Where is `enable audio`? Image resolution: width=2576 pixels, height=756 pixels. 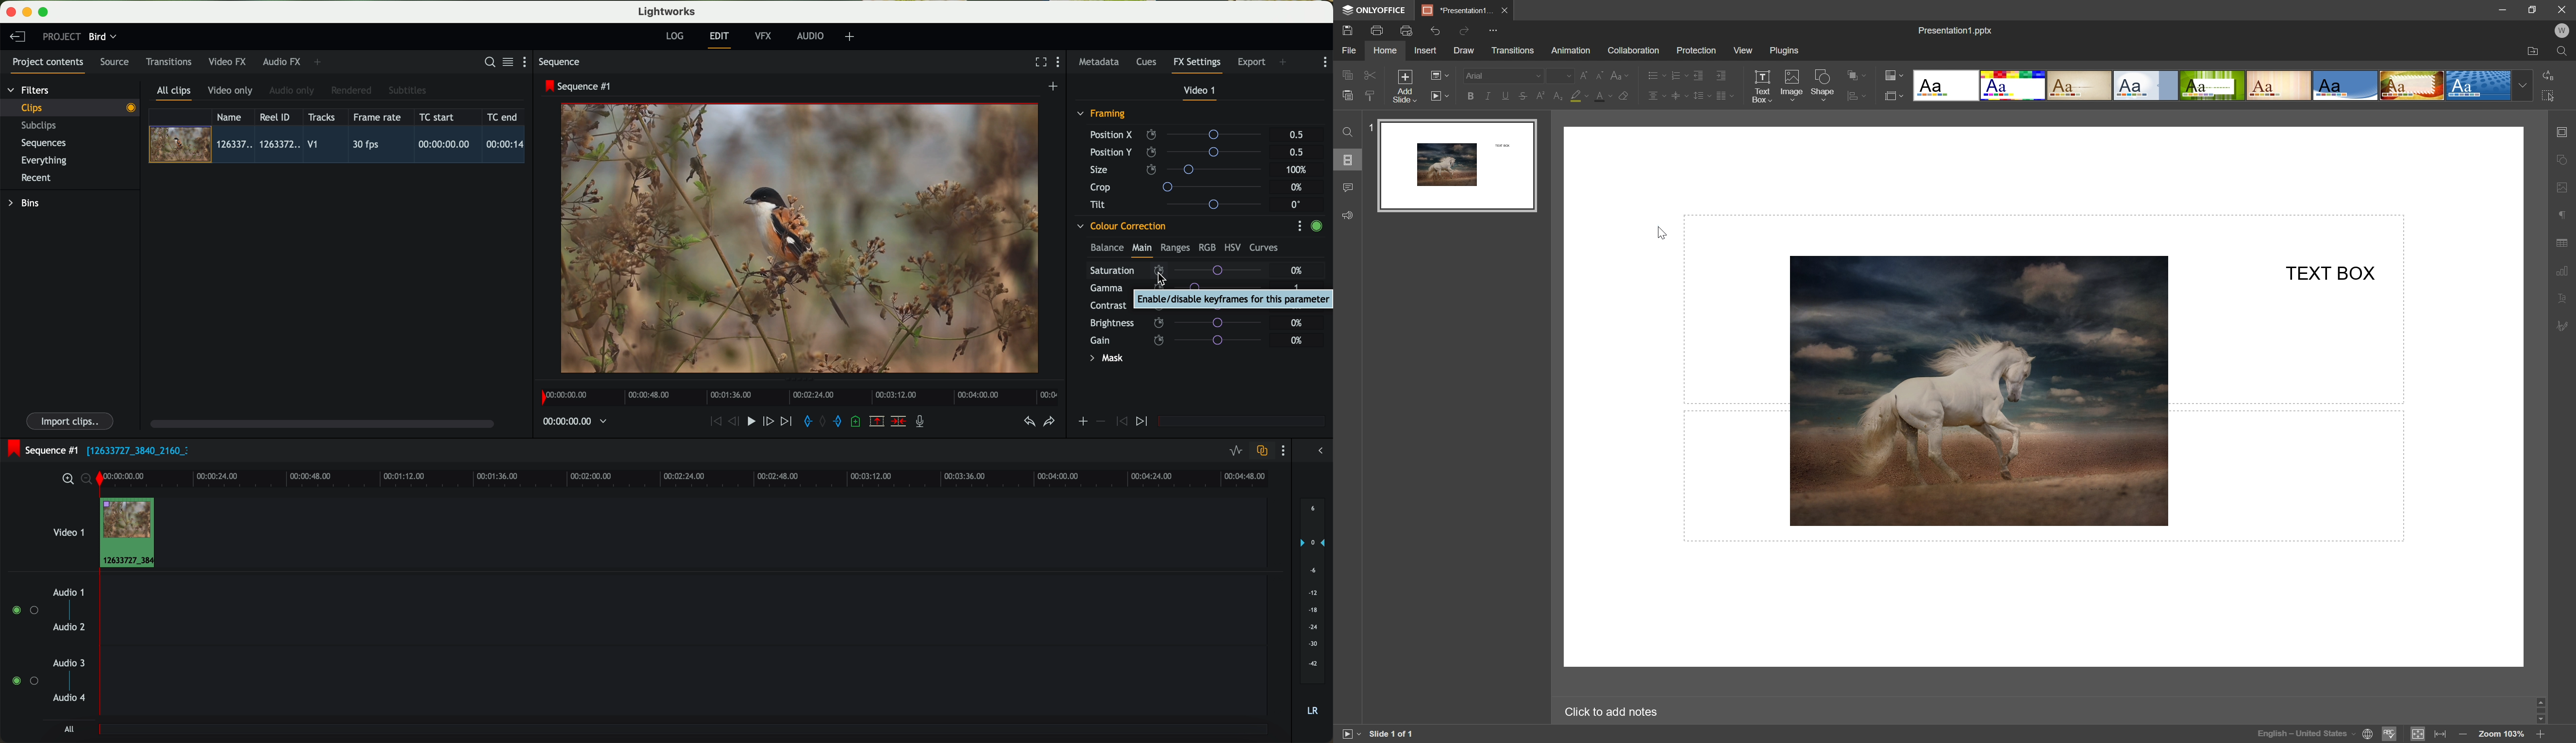 enable audio is located at coordinates (24, 680).